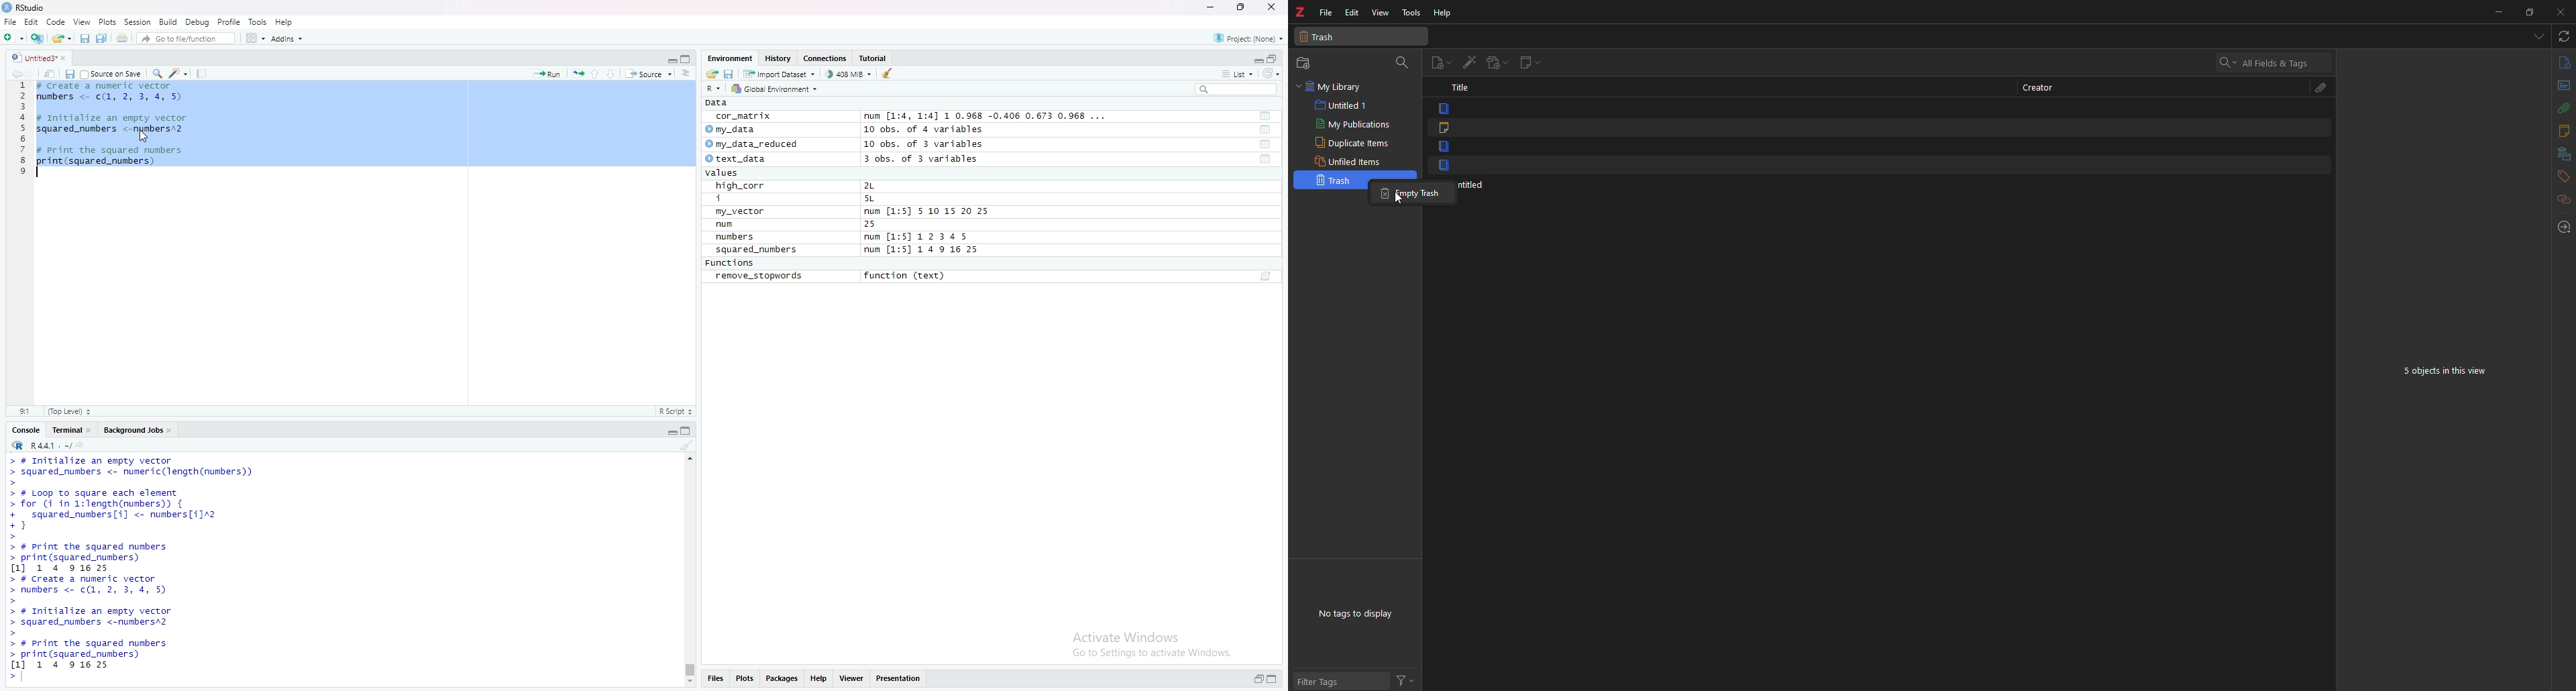  Describe the element at coordinates (13, 36) in the screenshot. I see `New File` at that location.